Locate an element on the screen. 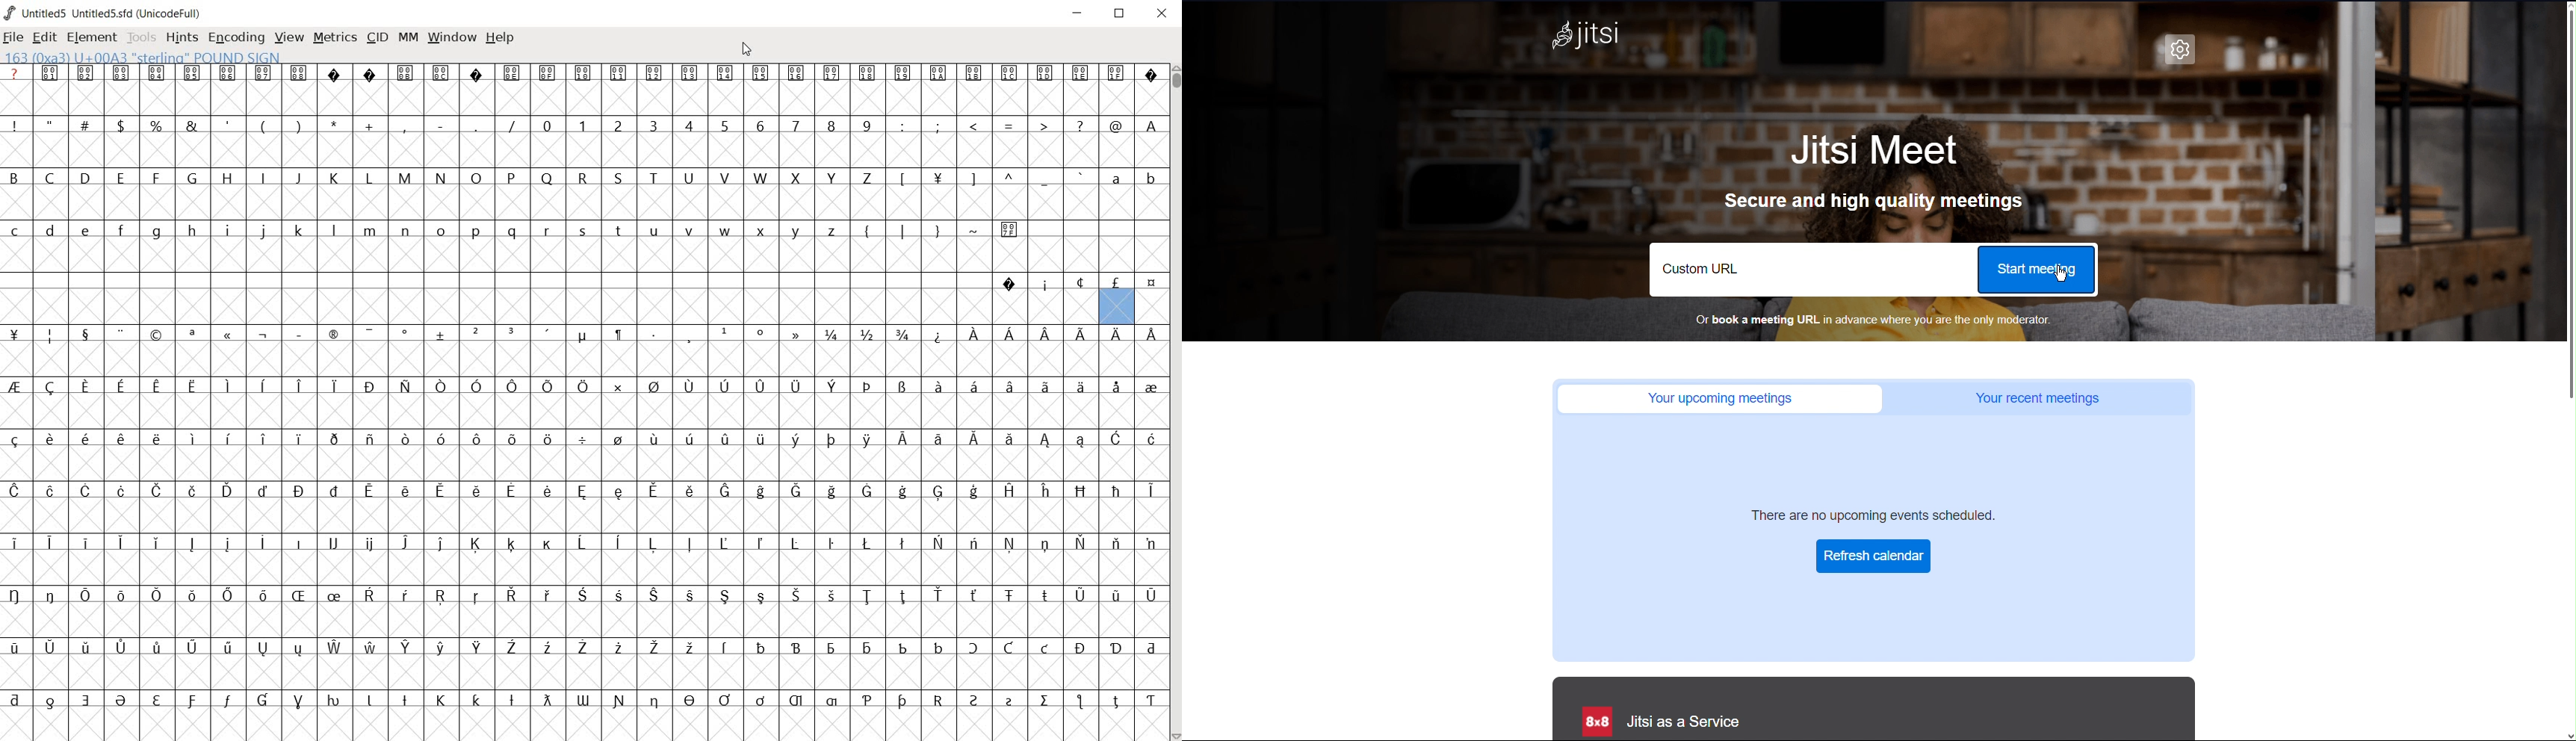   is located at coordinates (1046, 332).